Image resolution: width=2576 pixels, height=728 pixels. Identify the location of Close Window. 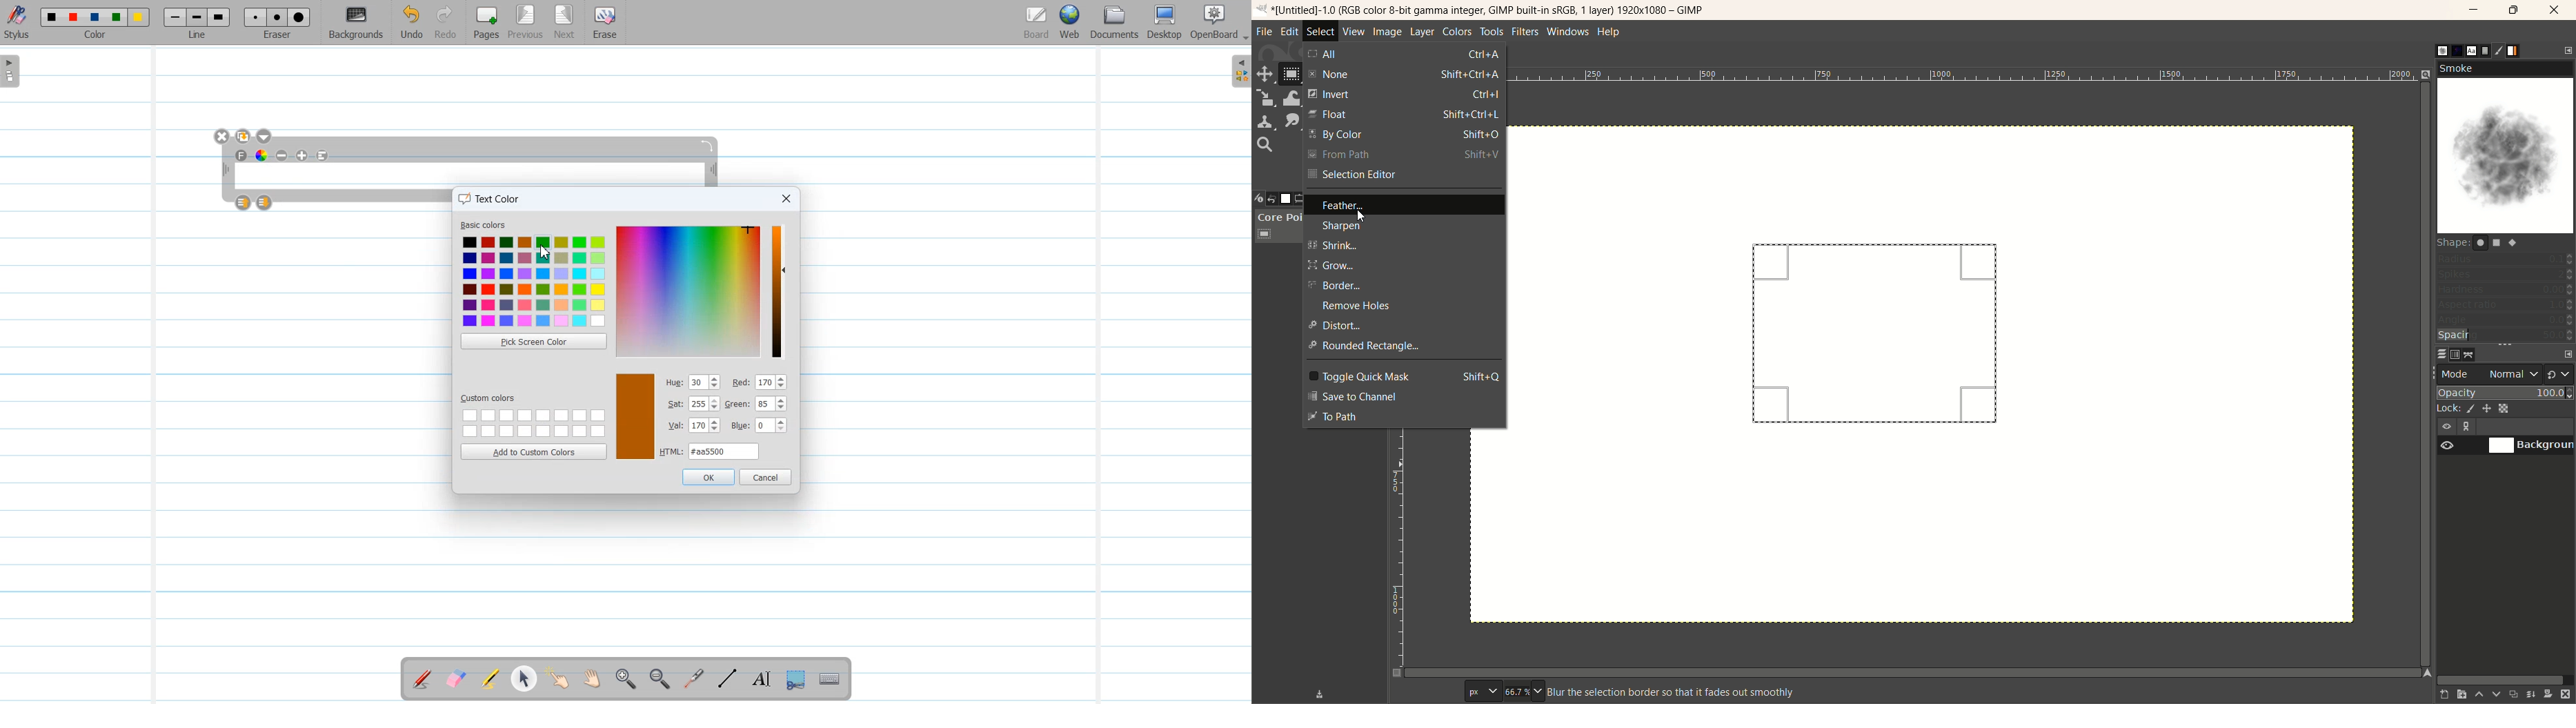
(223, 136).